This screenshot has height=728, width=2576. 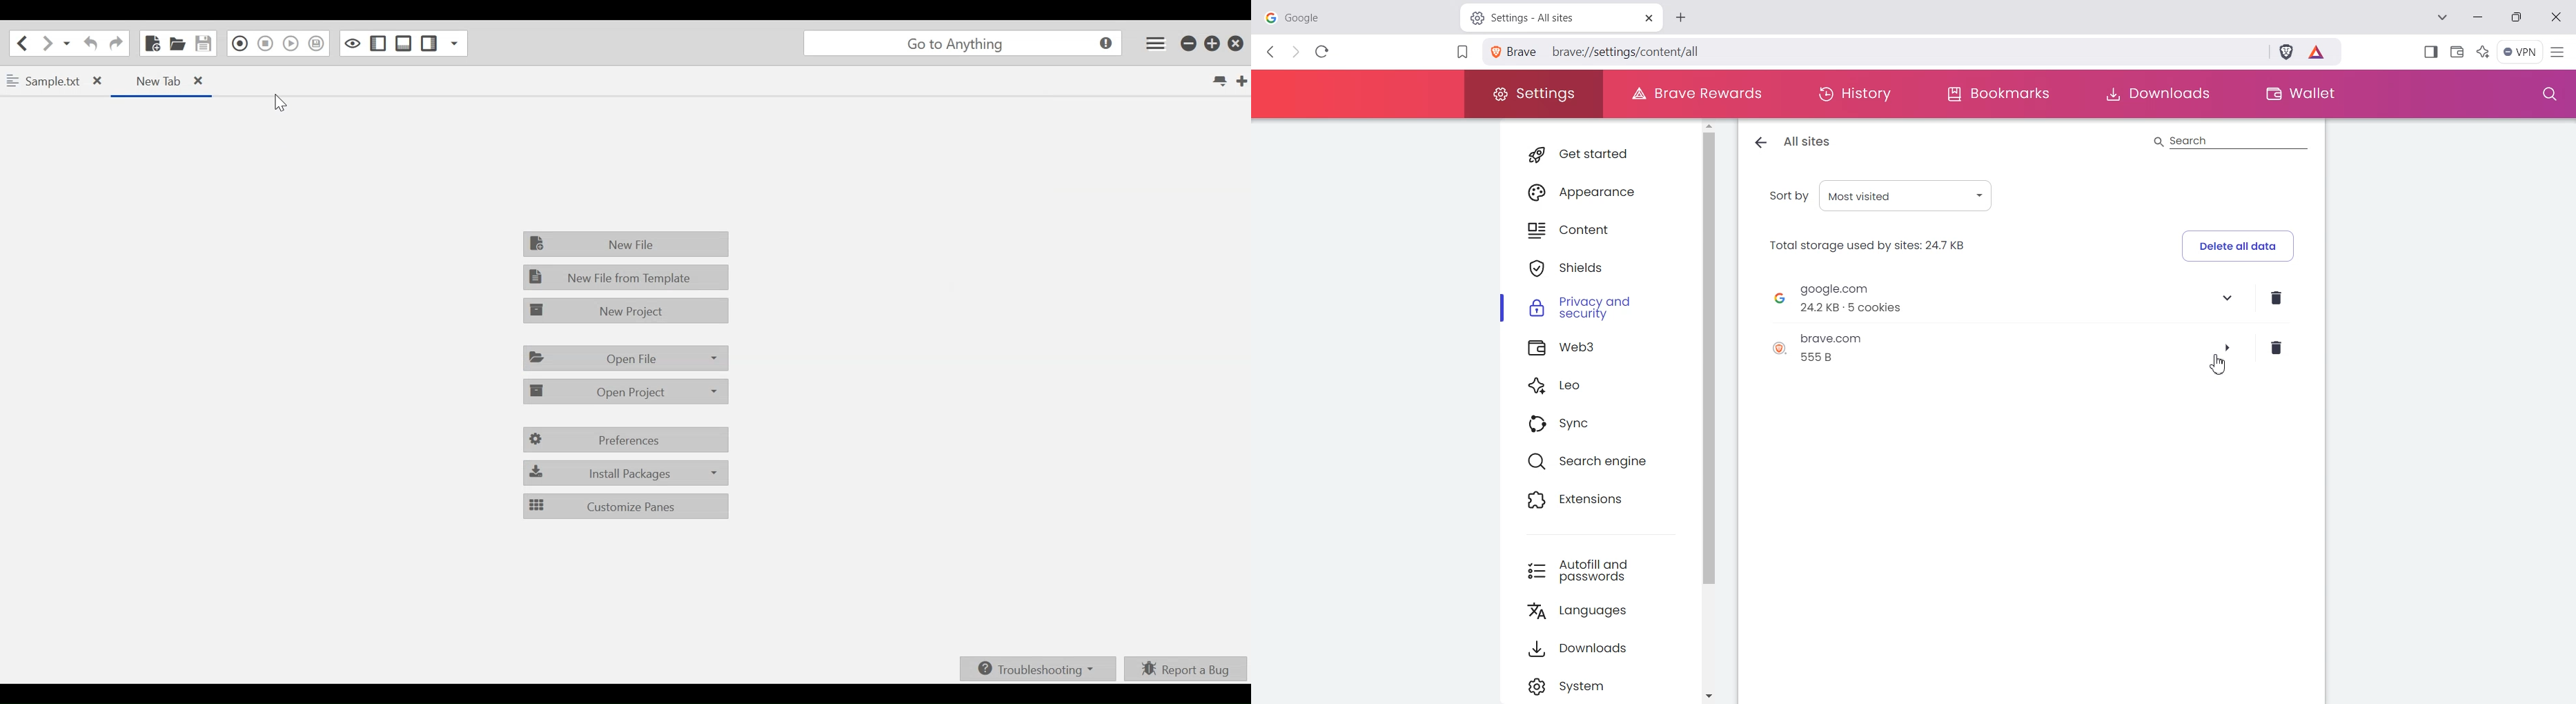 What do you see at coordinates (1272, 52) in the screenshot?
I see `Back` at bounding box center [1272, 52].